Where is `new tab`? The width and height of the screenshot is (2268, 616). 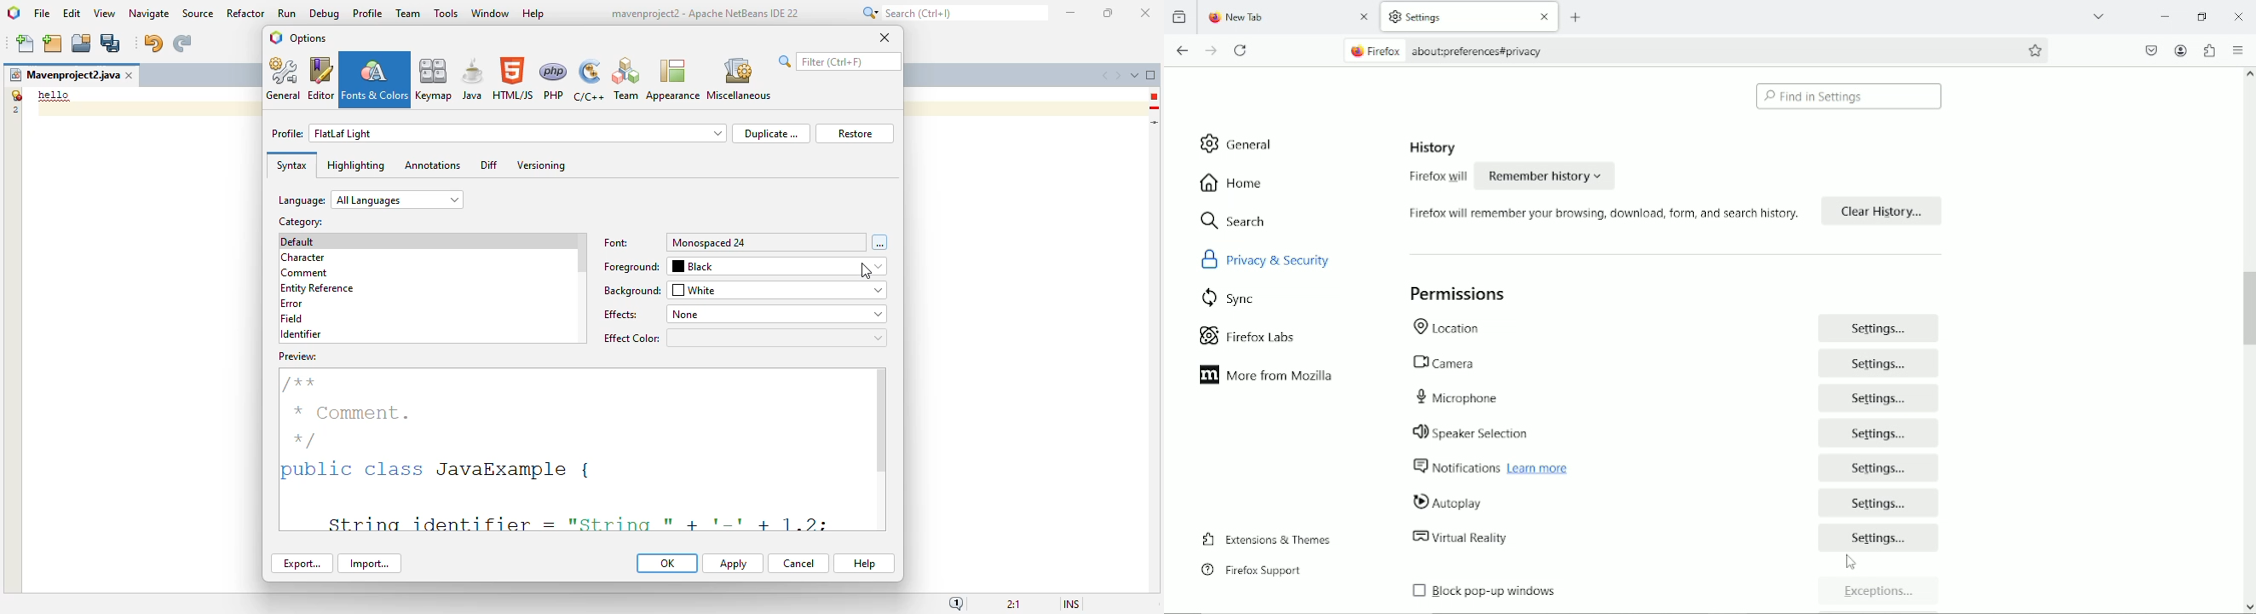
new tab is located at coordinates (1578, 17).